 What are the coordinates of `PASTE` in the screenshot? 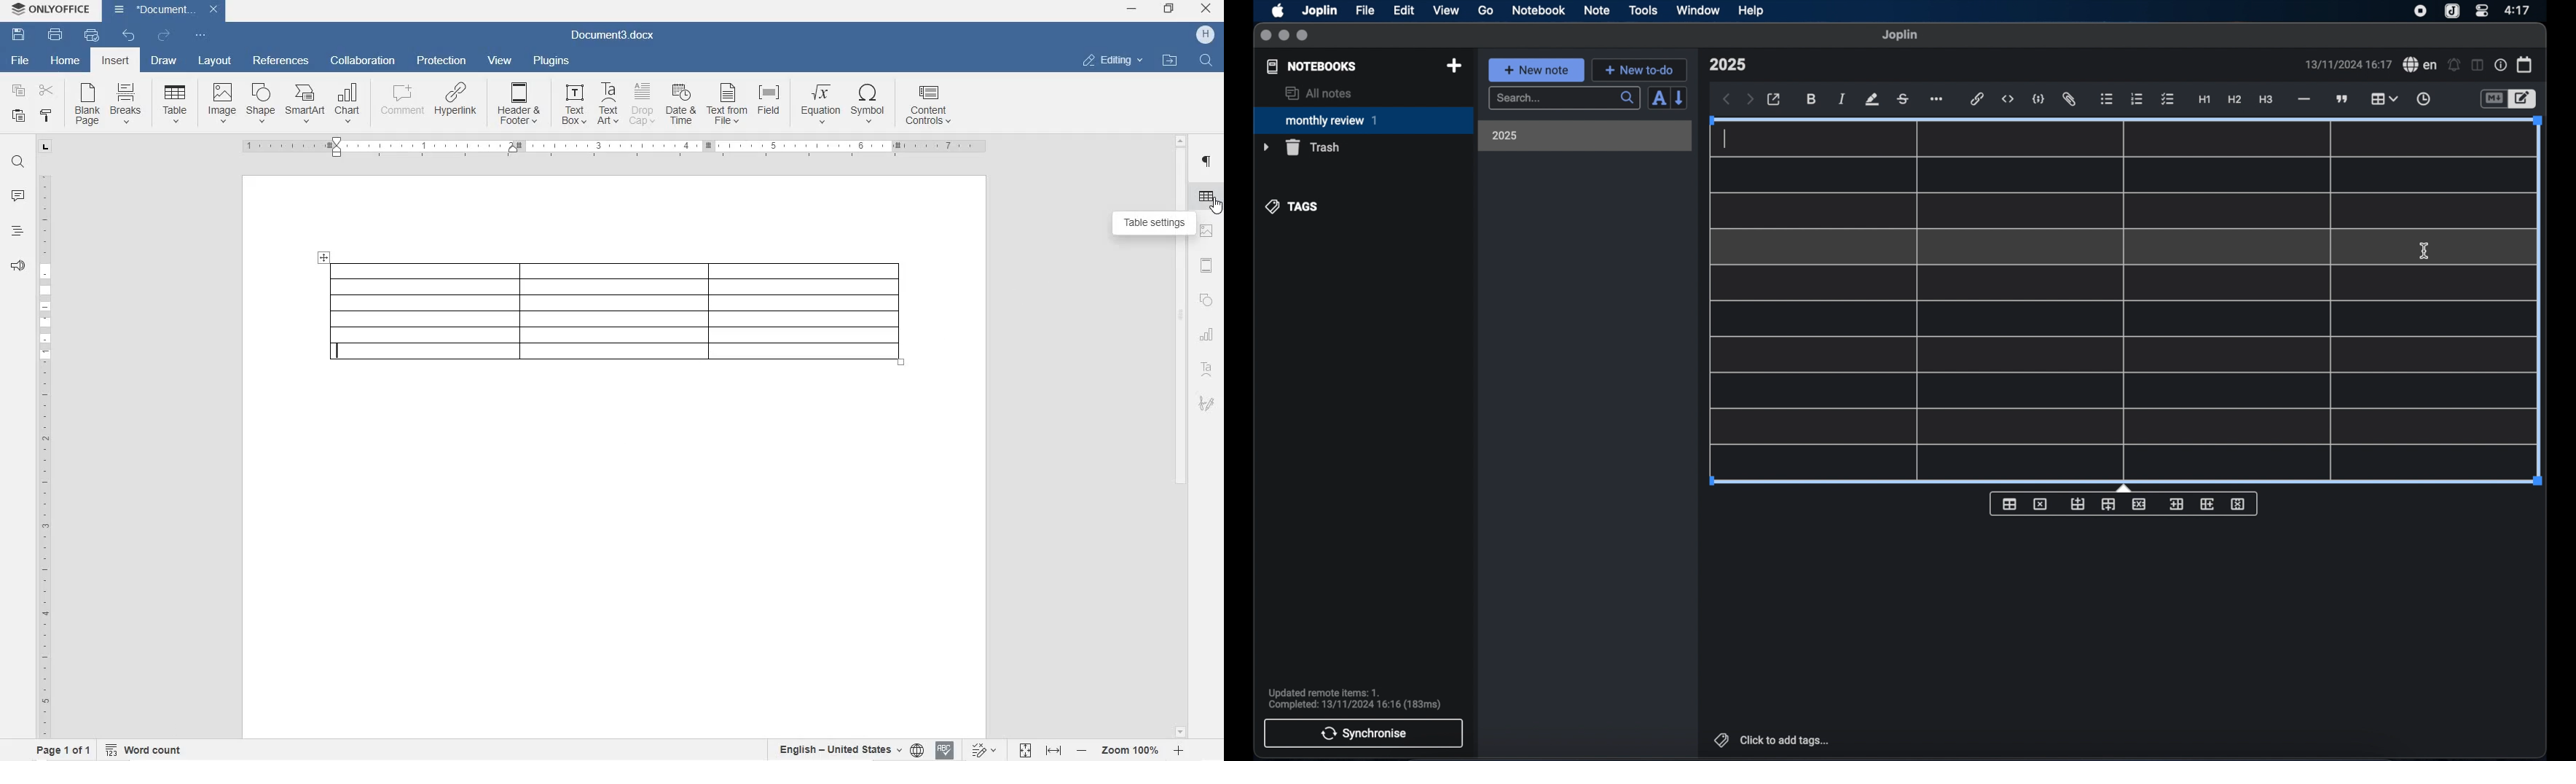 It's located at (20, 117).